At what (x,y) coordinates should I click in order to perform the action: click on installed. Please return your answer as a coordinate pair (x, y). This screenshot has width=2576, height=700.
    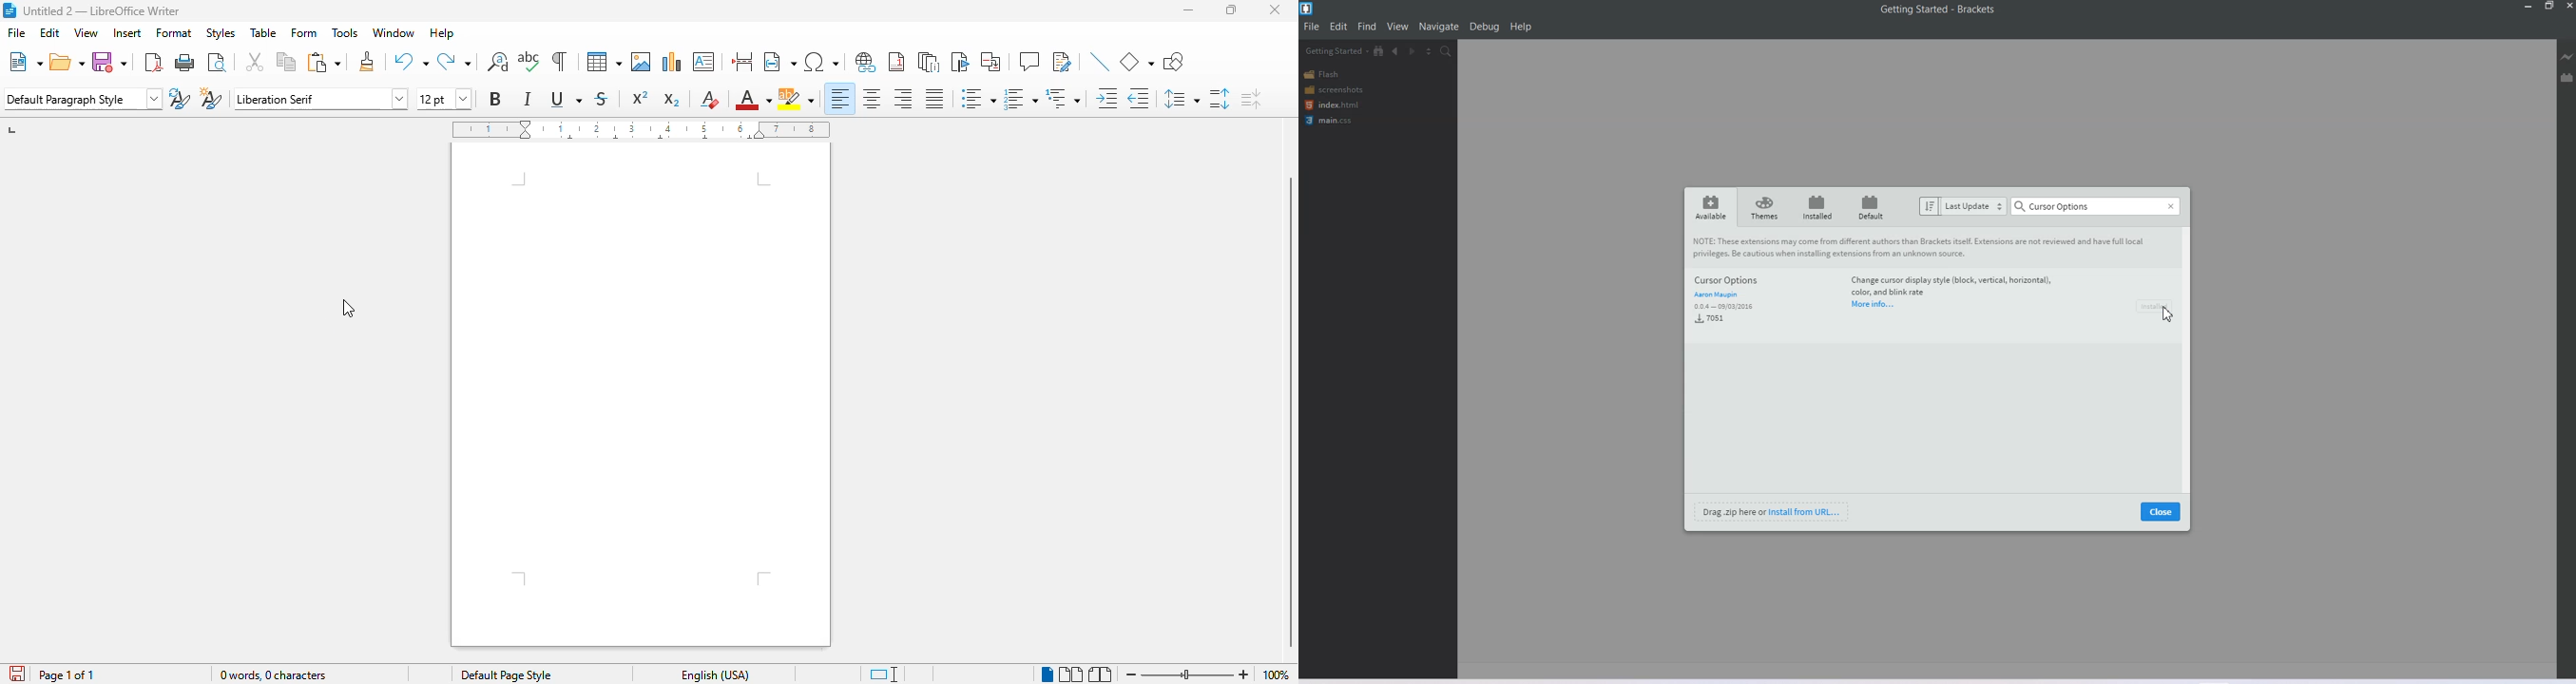
    Looking at the image, I should click on (1818, 207).